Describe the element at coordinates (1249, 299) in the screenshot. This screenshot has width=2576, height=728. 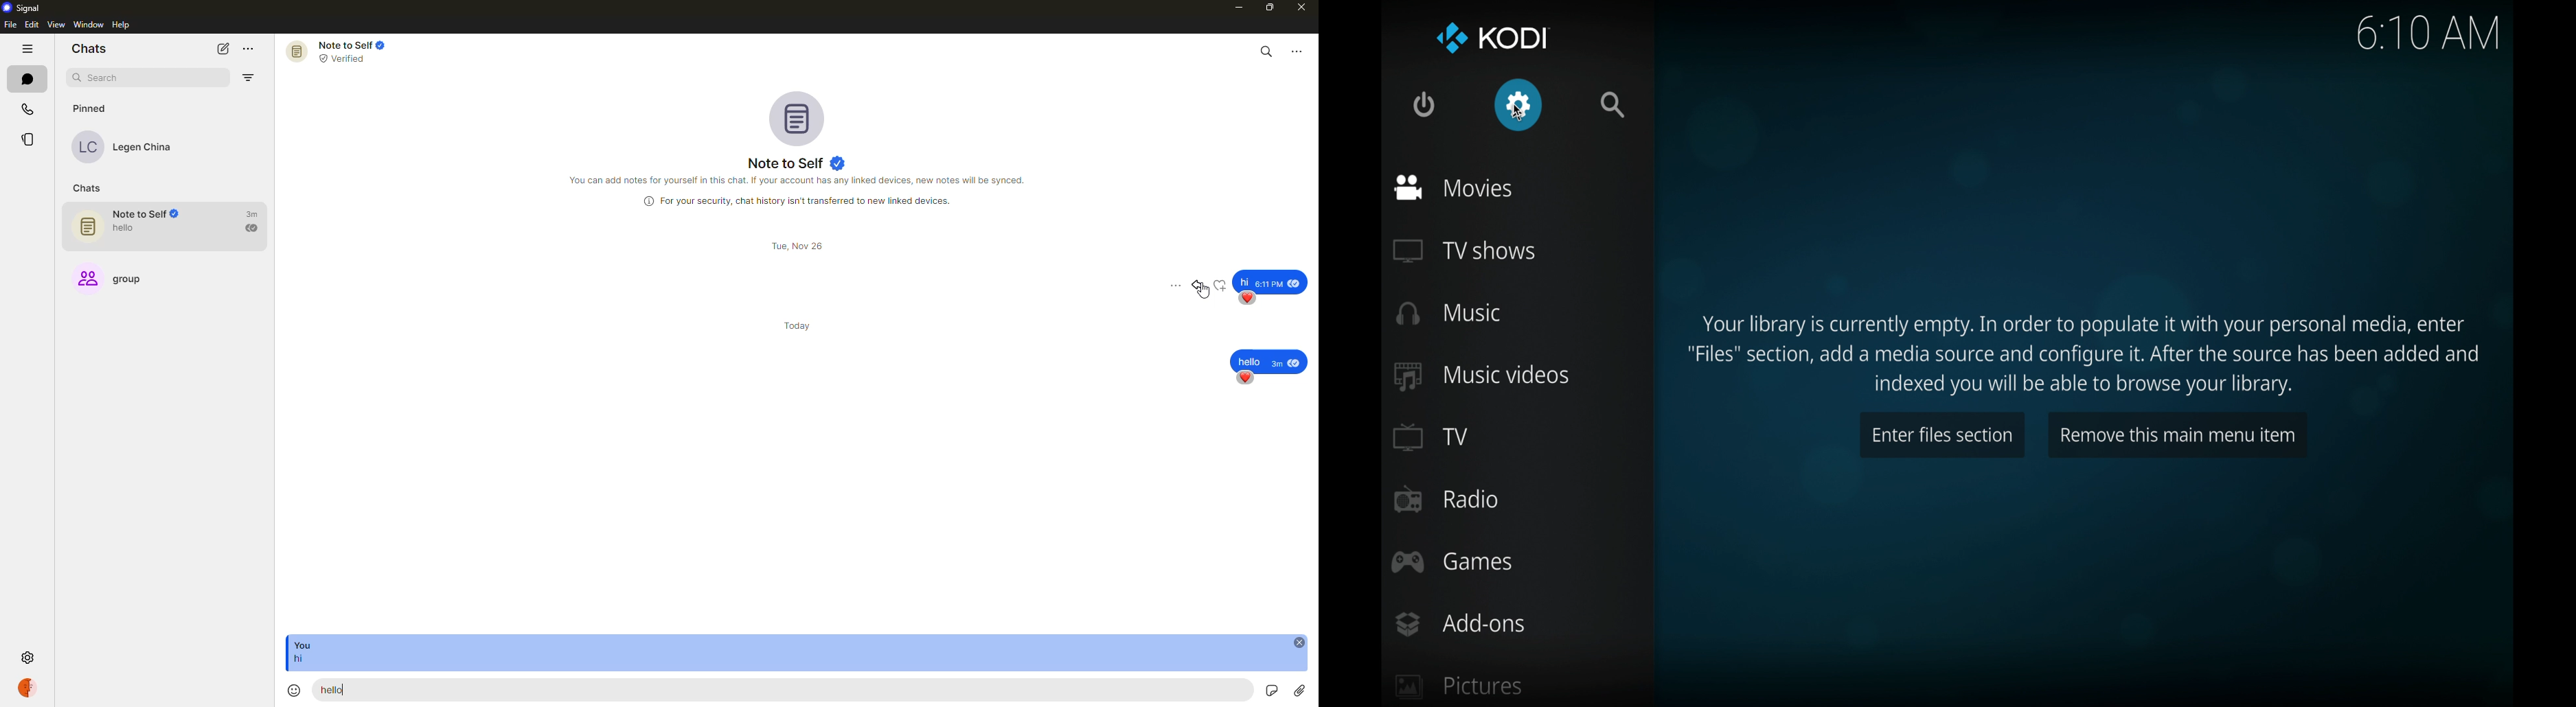
I see `reaction` at that location.